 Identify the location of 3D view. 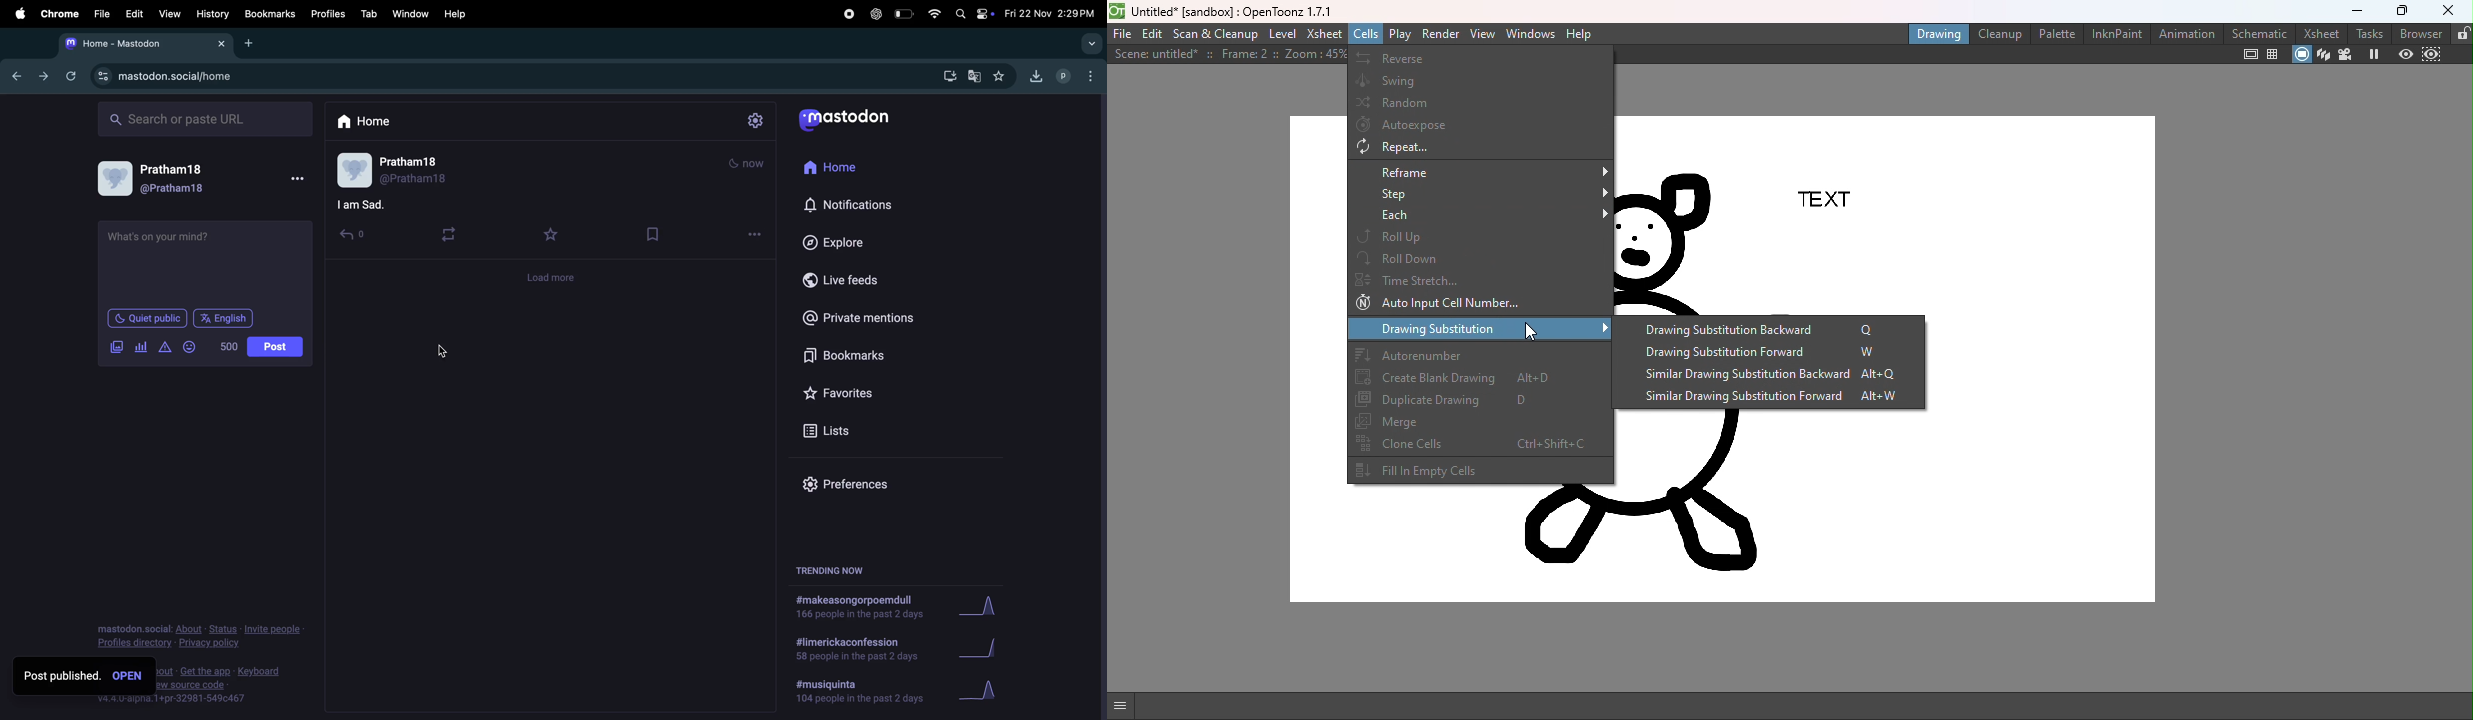
(2323, 53).